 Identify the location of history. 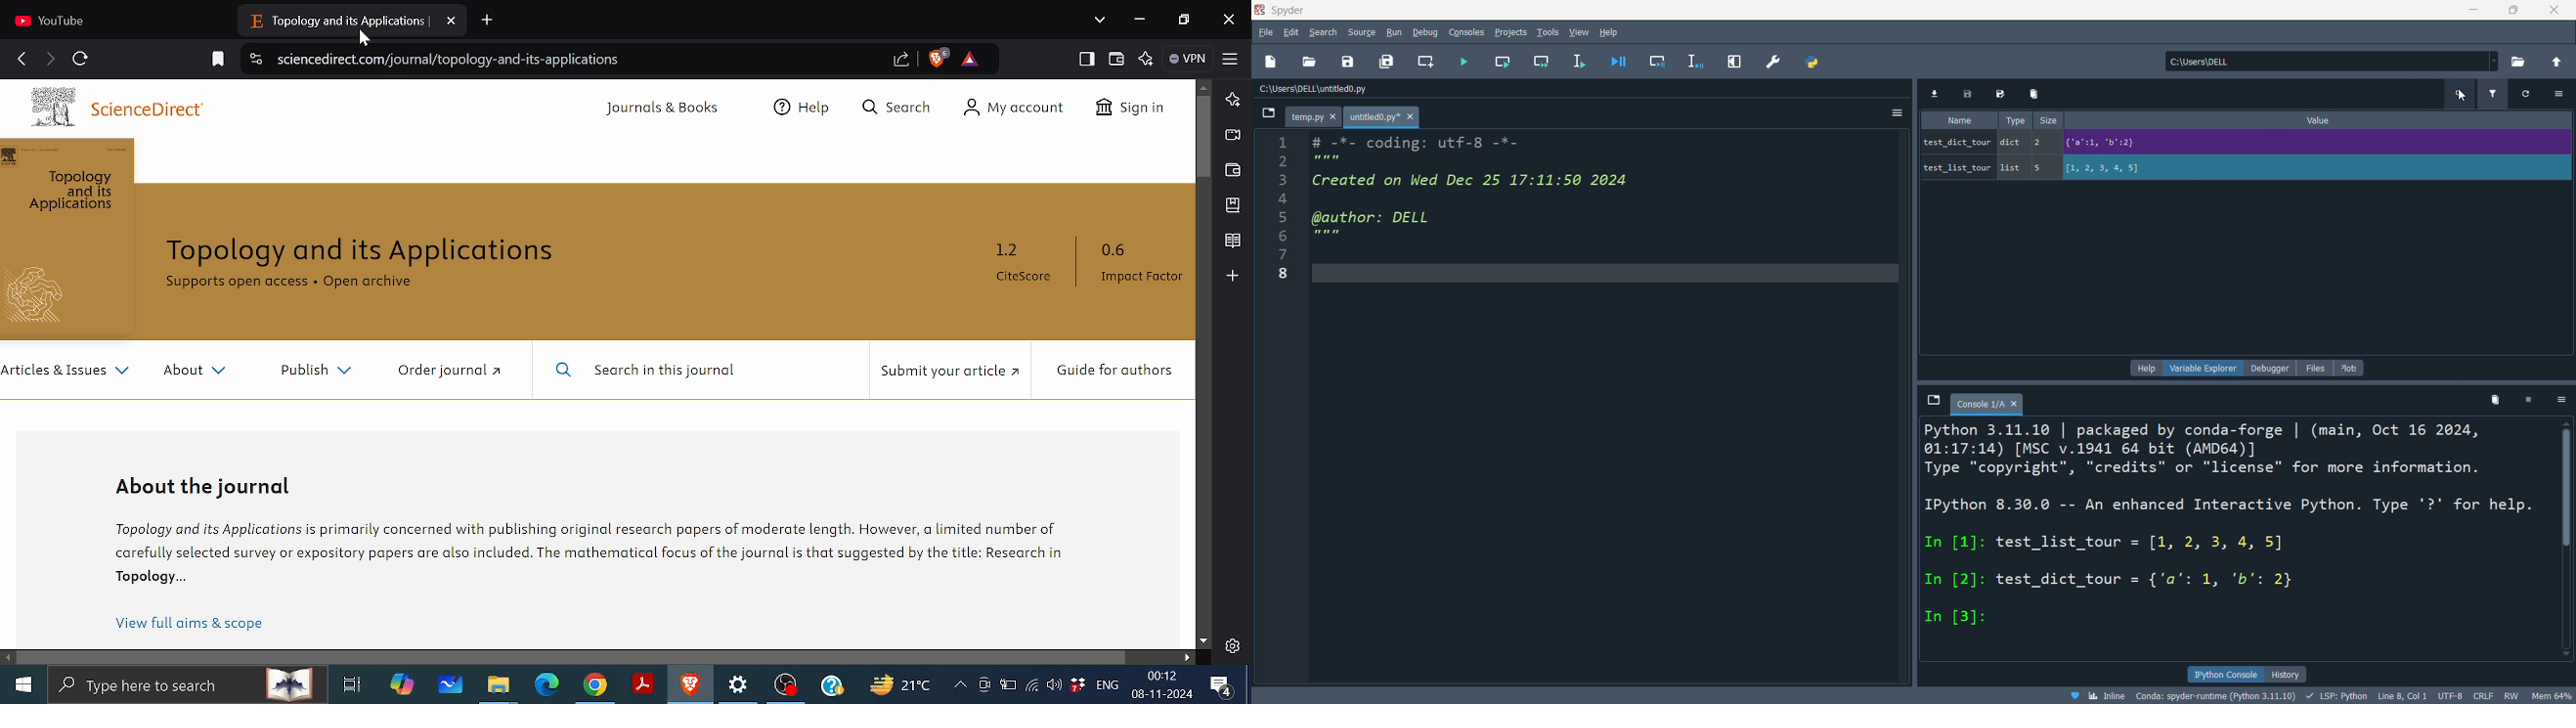
(2289, 674).